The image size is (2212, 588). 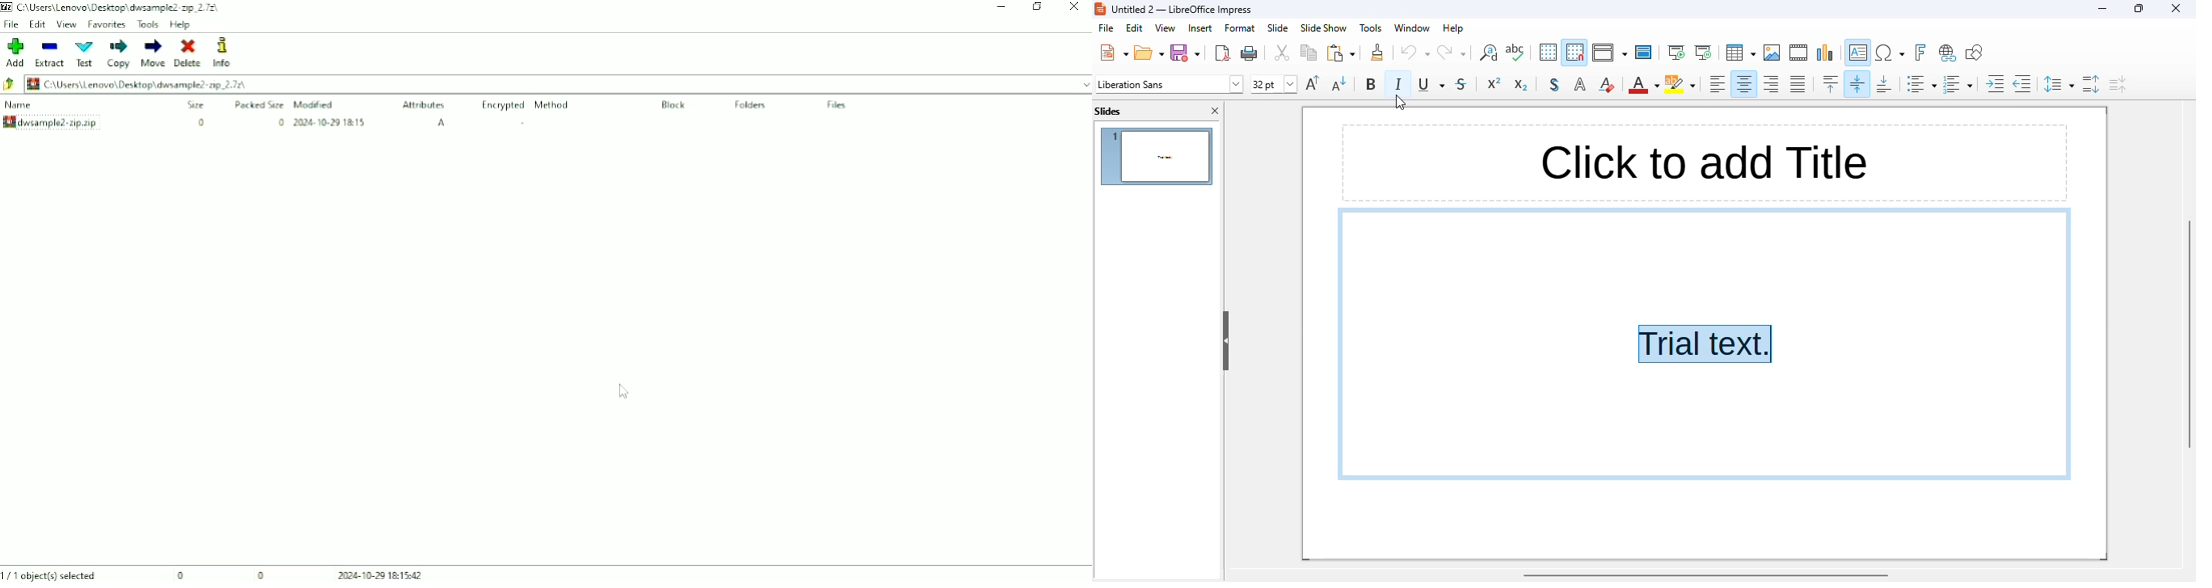 I want to click on justified, so click(x=1798, y=83).